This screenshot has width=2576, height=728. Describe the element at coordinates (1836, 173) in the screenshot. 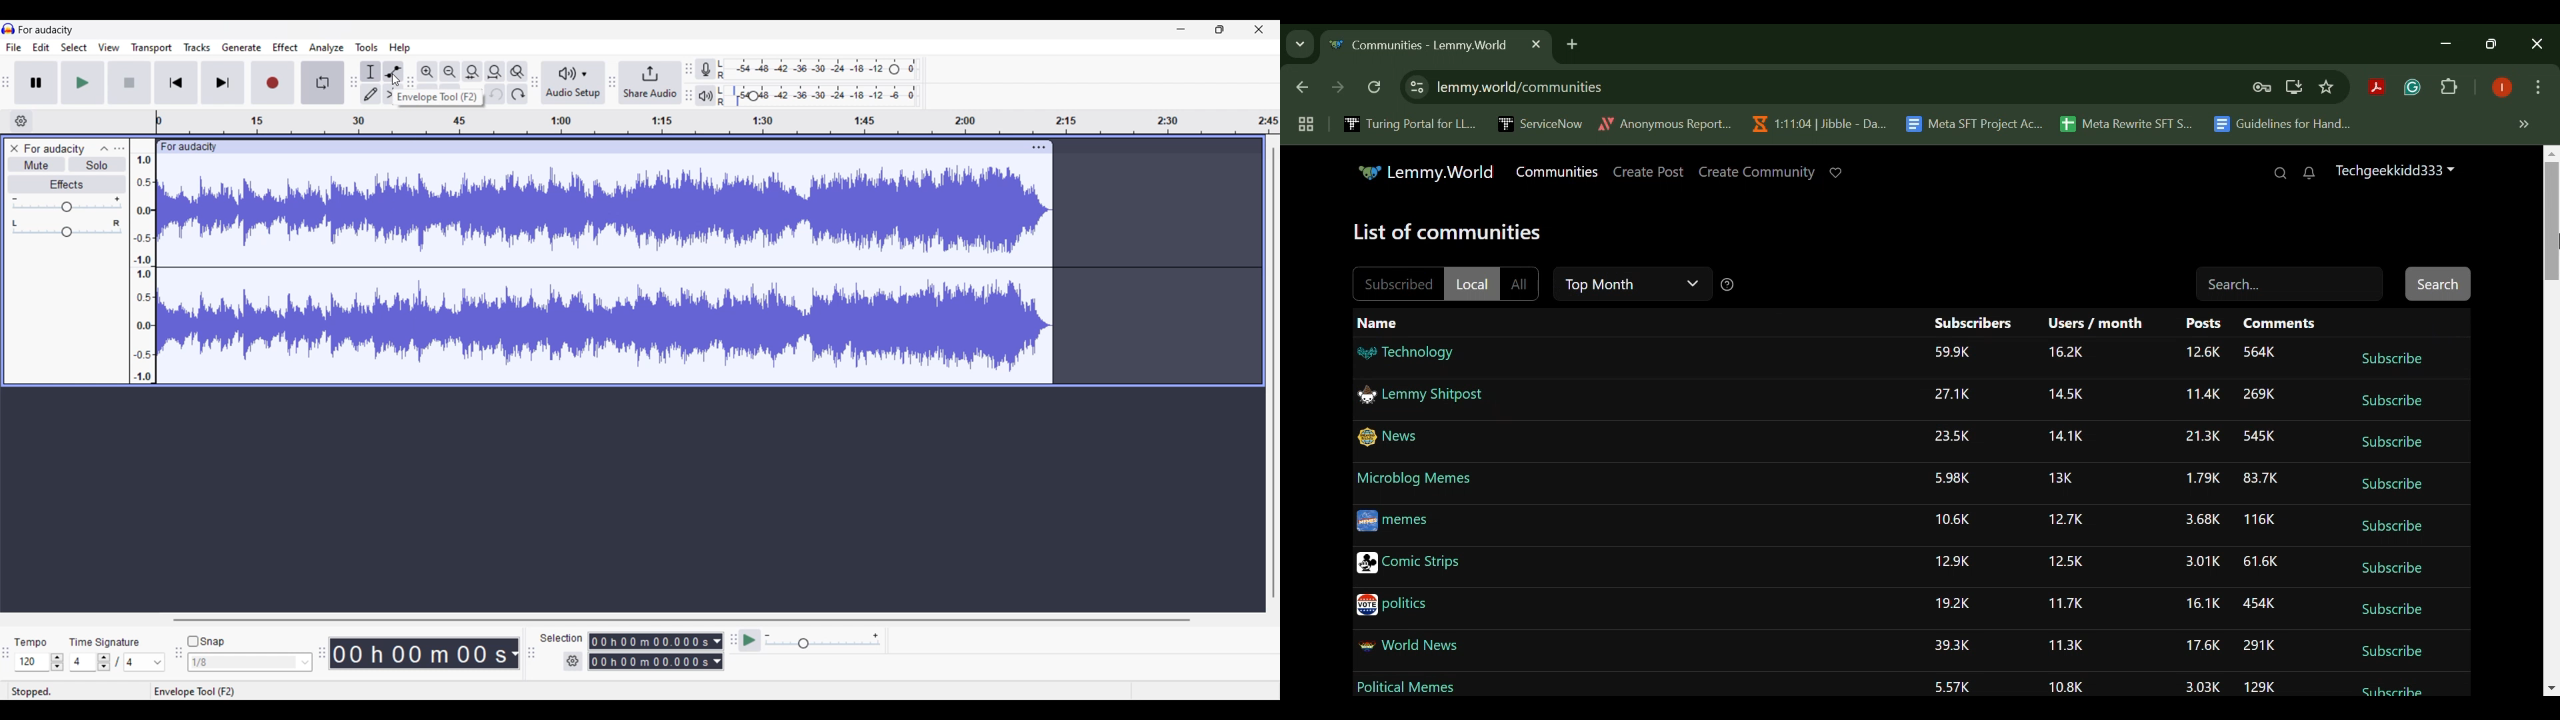

I see `Donate to Lemmy` at that location.